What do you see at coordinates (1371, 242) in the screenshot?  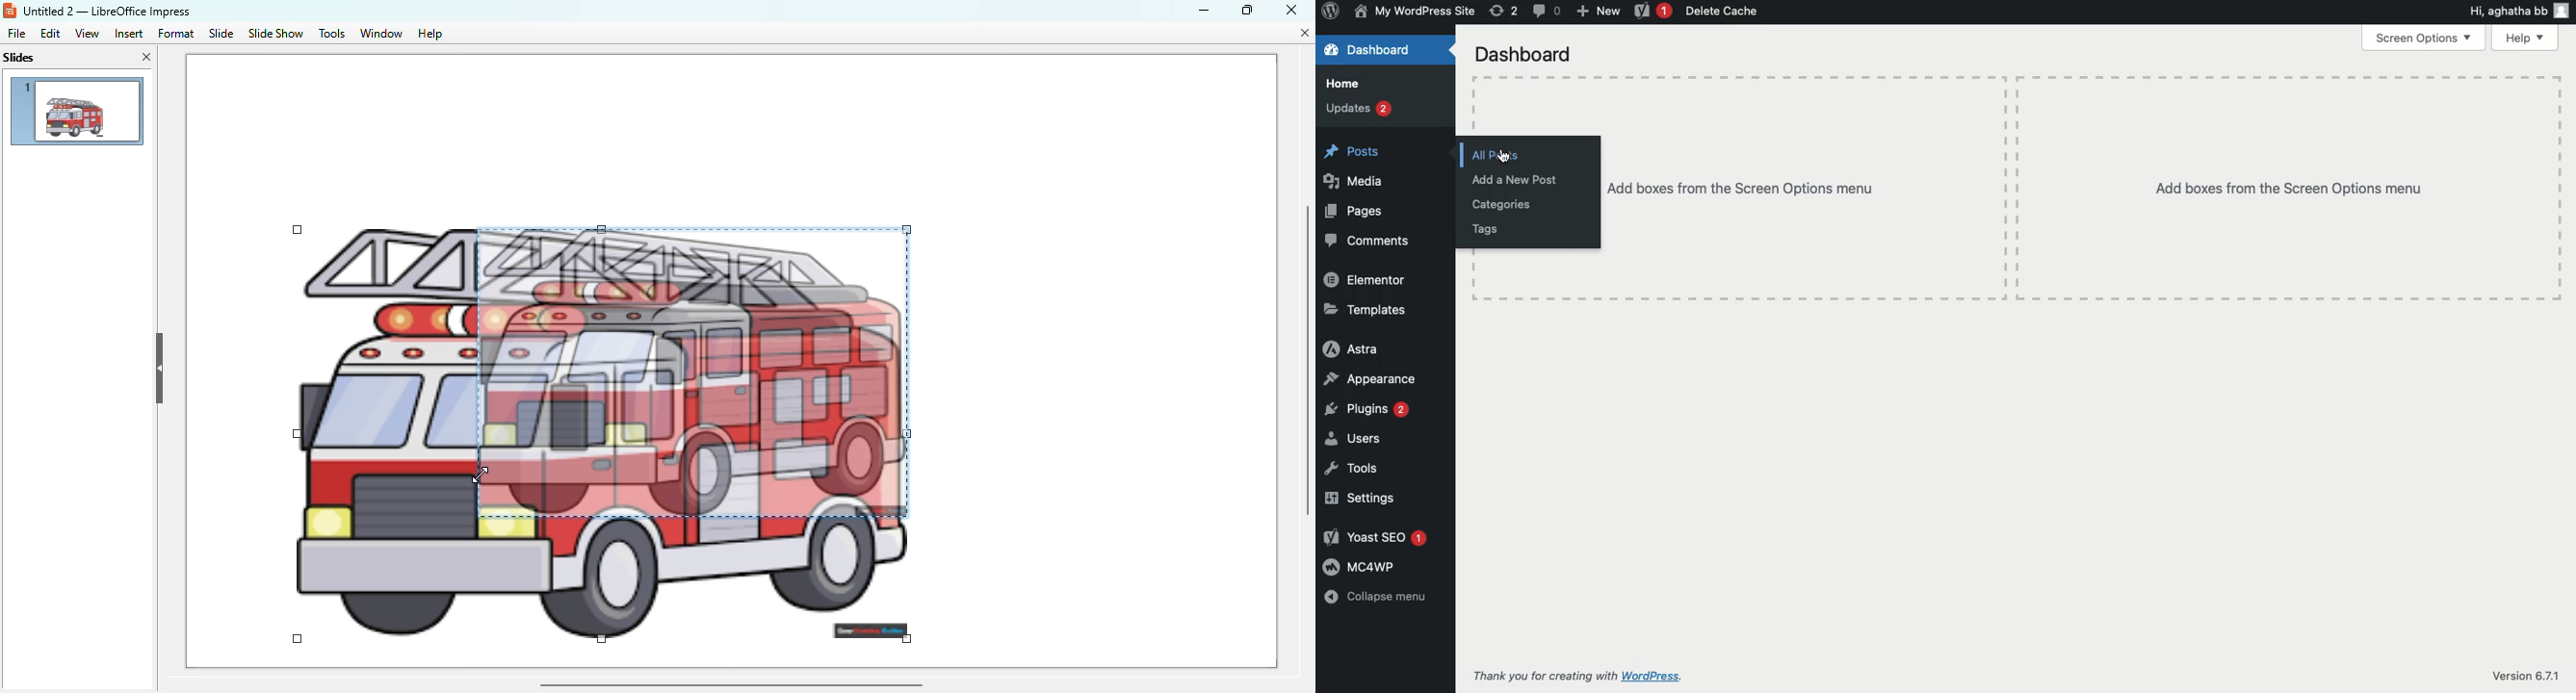 I see `Comments` at bounding box center [1371, 242].